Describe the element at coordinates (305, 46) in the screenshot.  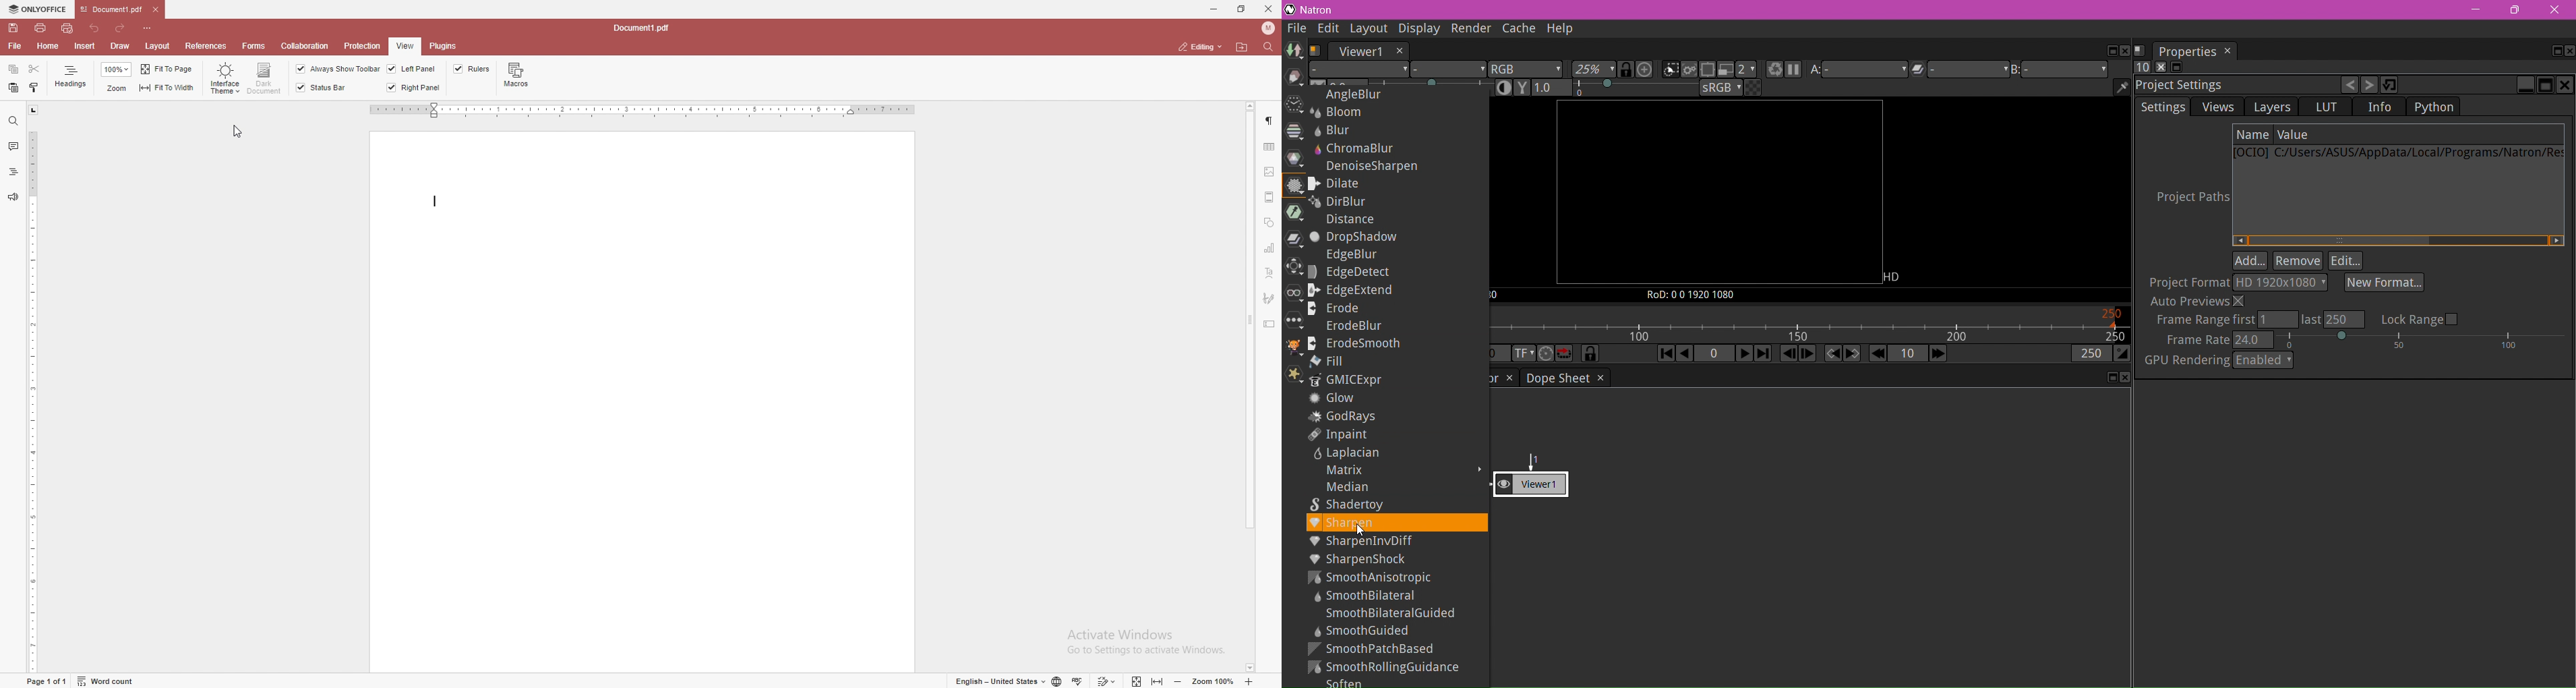
I see `collaboration` at that location.